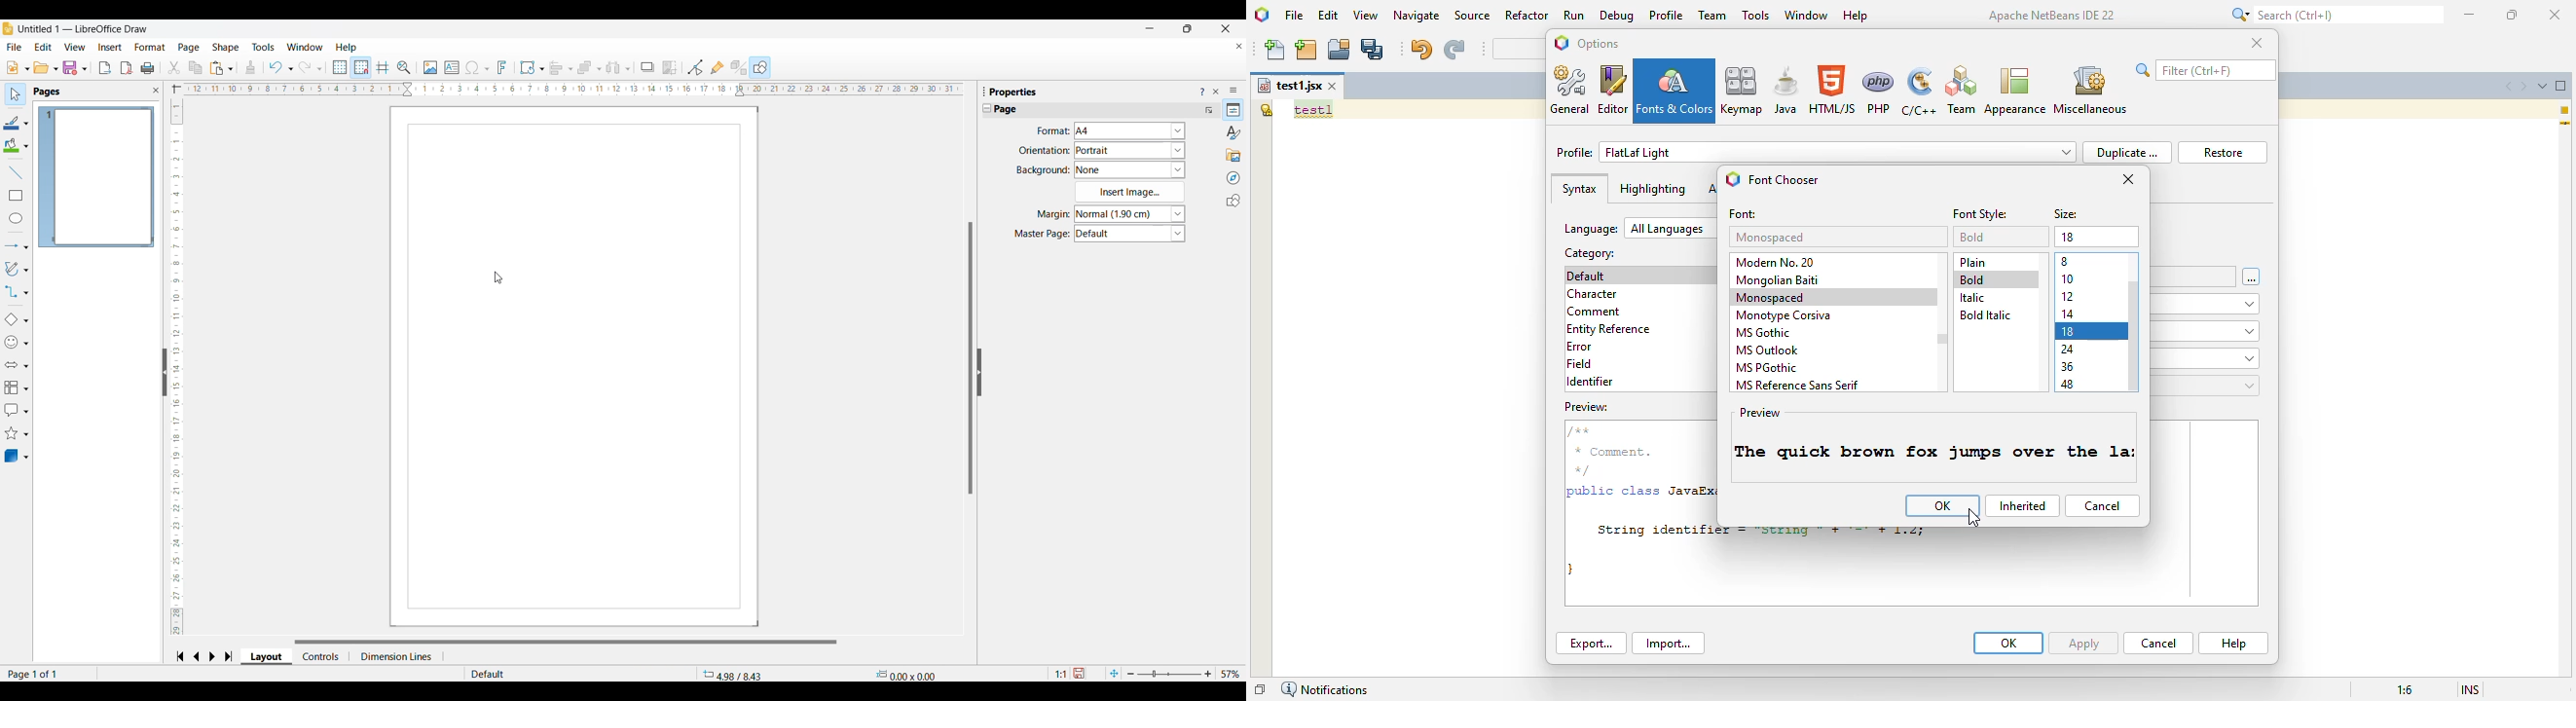 The height and width of the screenshot is (728, 2576). What do you see at coordinates (618, 68) in the screenshot?
I see `Select at least three objects to distribute` at bounding box center [618, 68].